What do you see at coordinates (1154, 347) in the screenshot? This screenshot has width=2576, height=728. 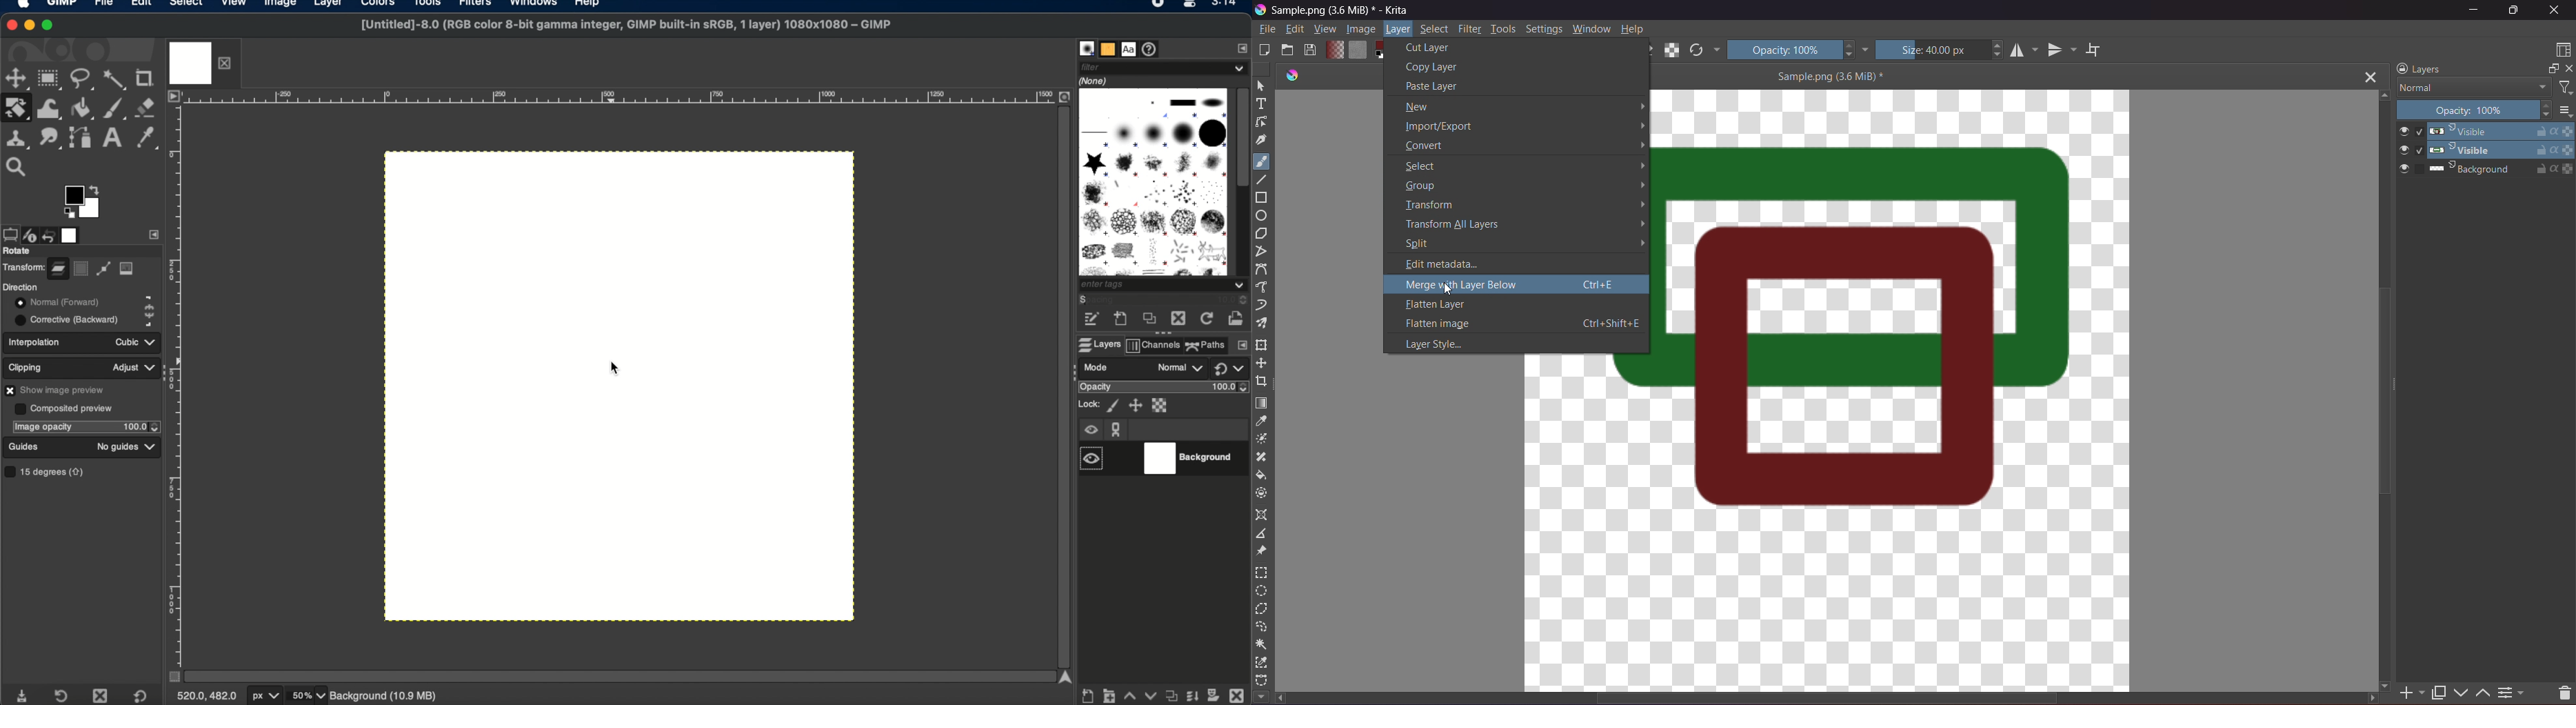 I see `channels` at bounding box center [1154, 347].